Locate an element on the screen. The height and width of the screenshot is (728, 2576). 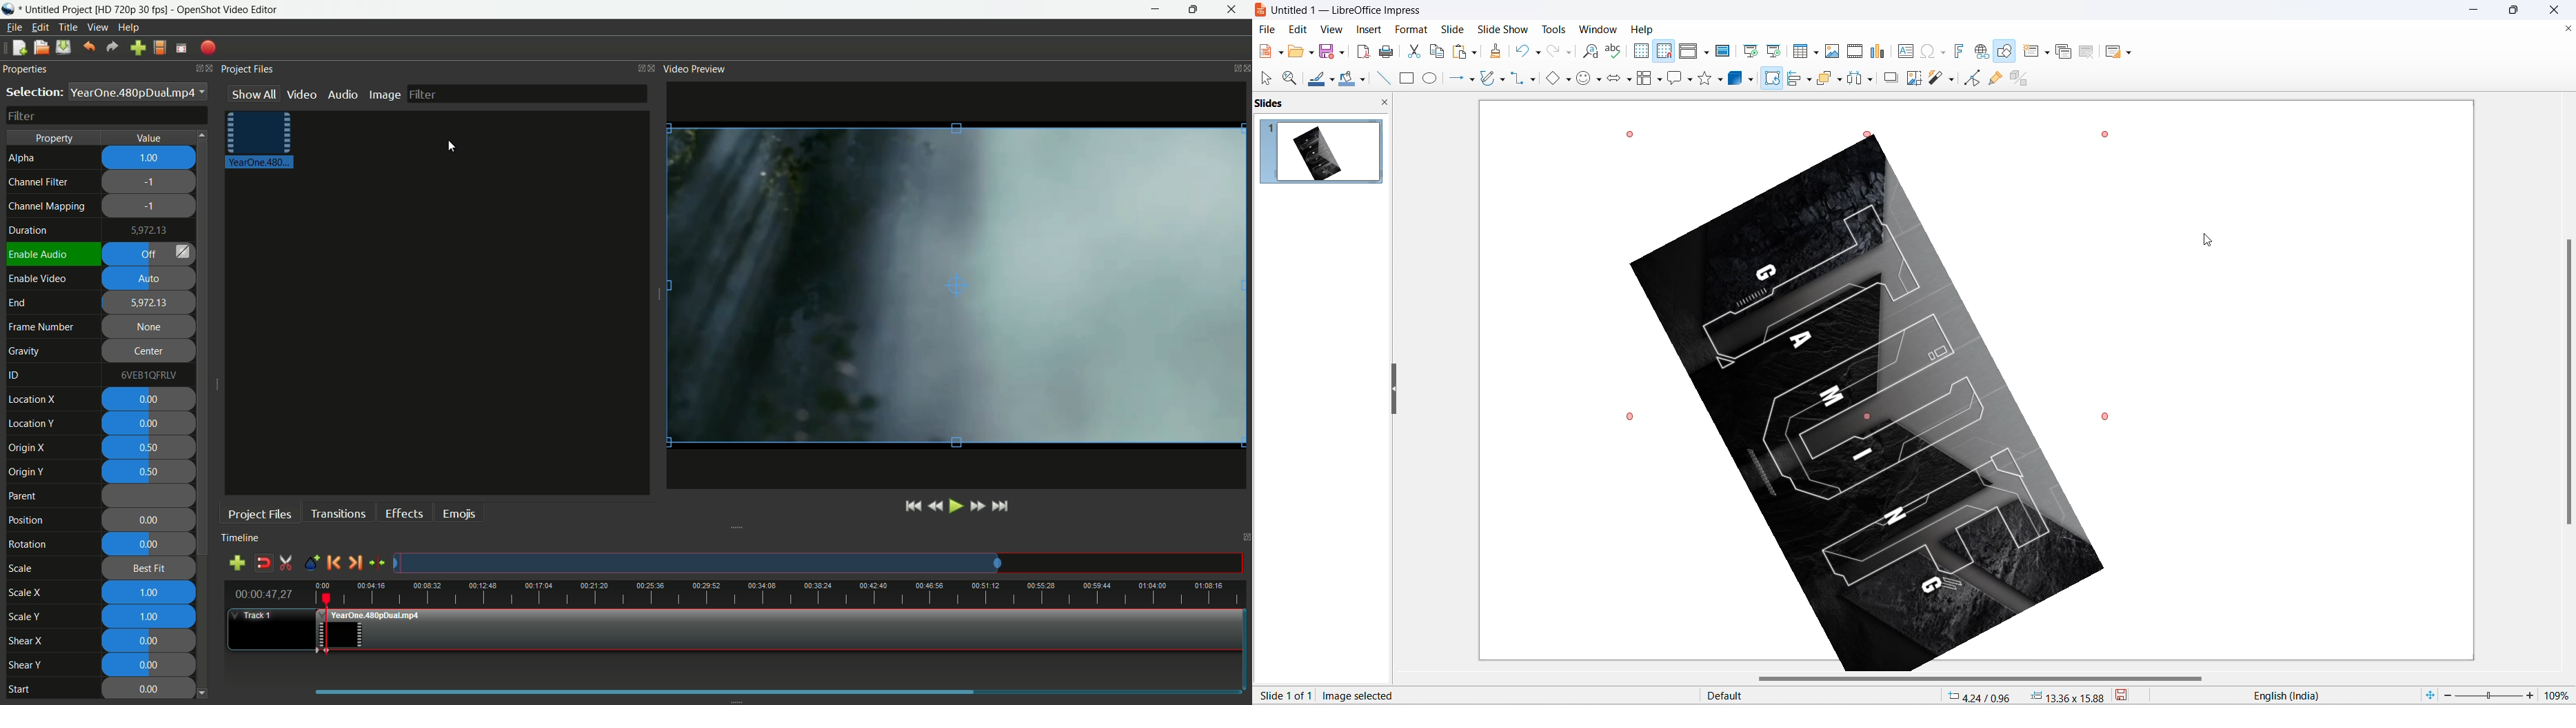
profile is located at coordinates (130, 9).